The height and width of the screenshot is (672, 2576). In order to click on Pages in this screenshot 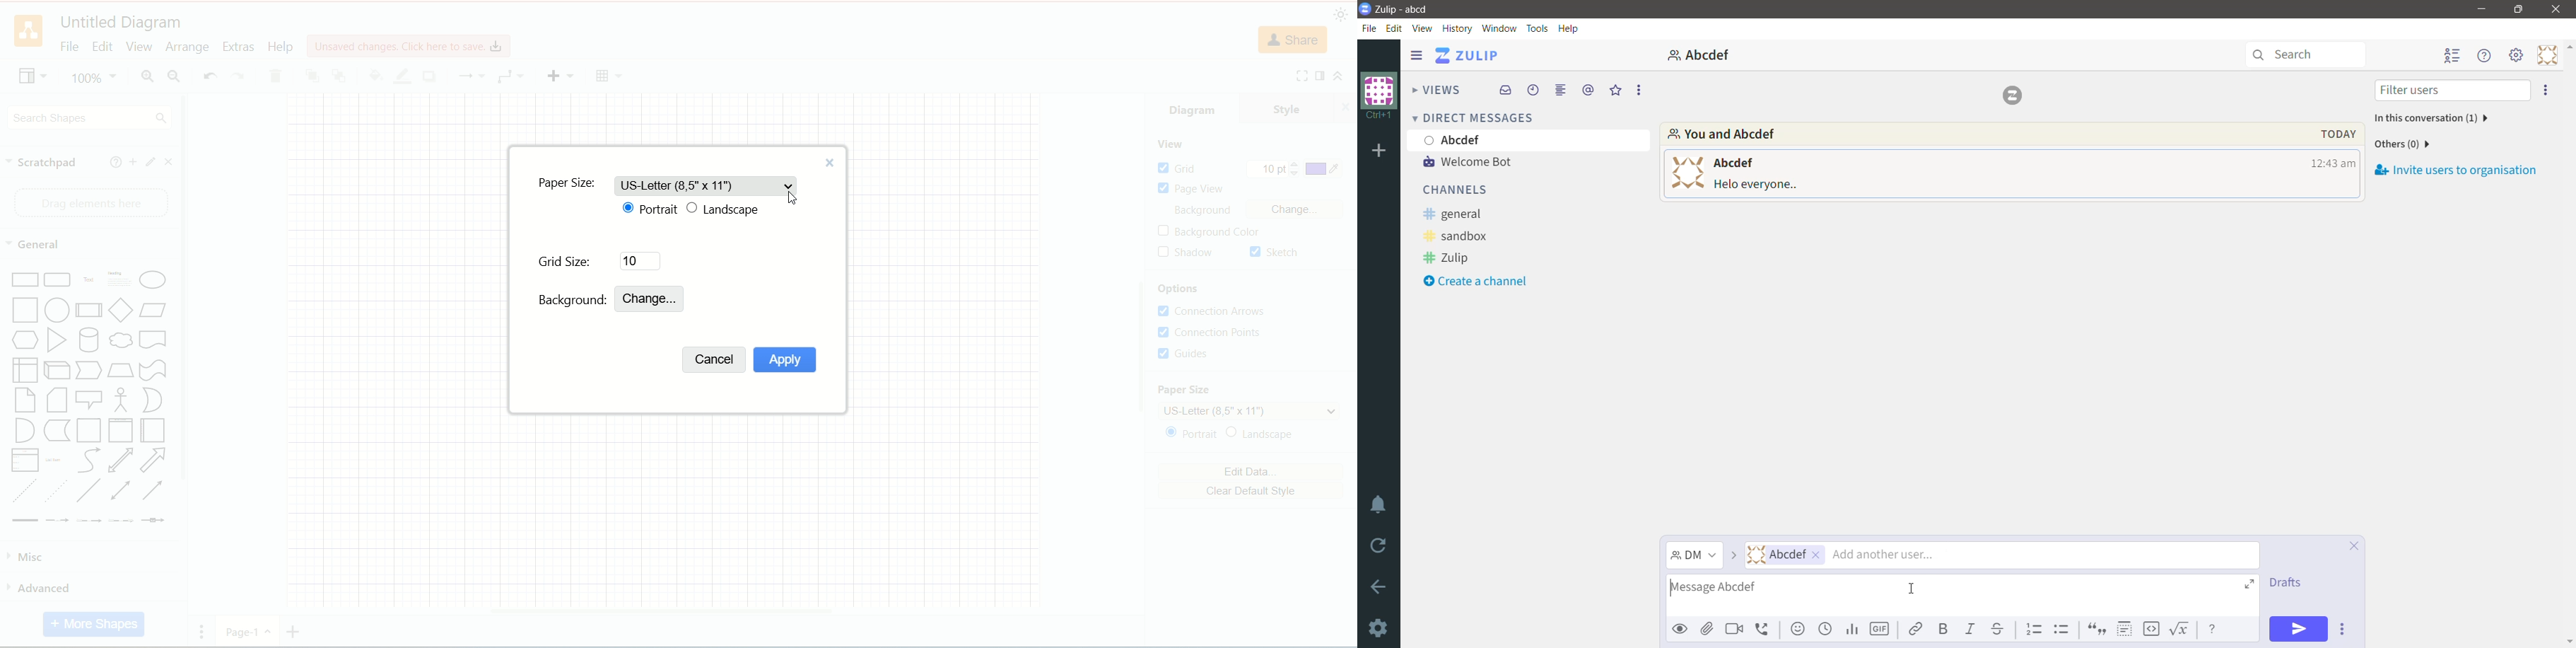, I will do `click(205, 635)`.